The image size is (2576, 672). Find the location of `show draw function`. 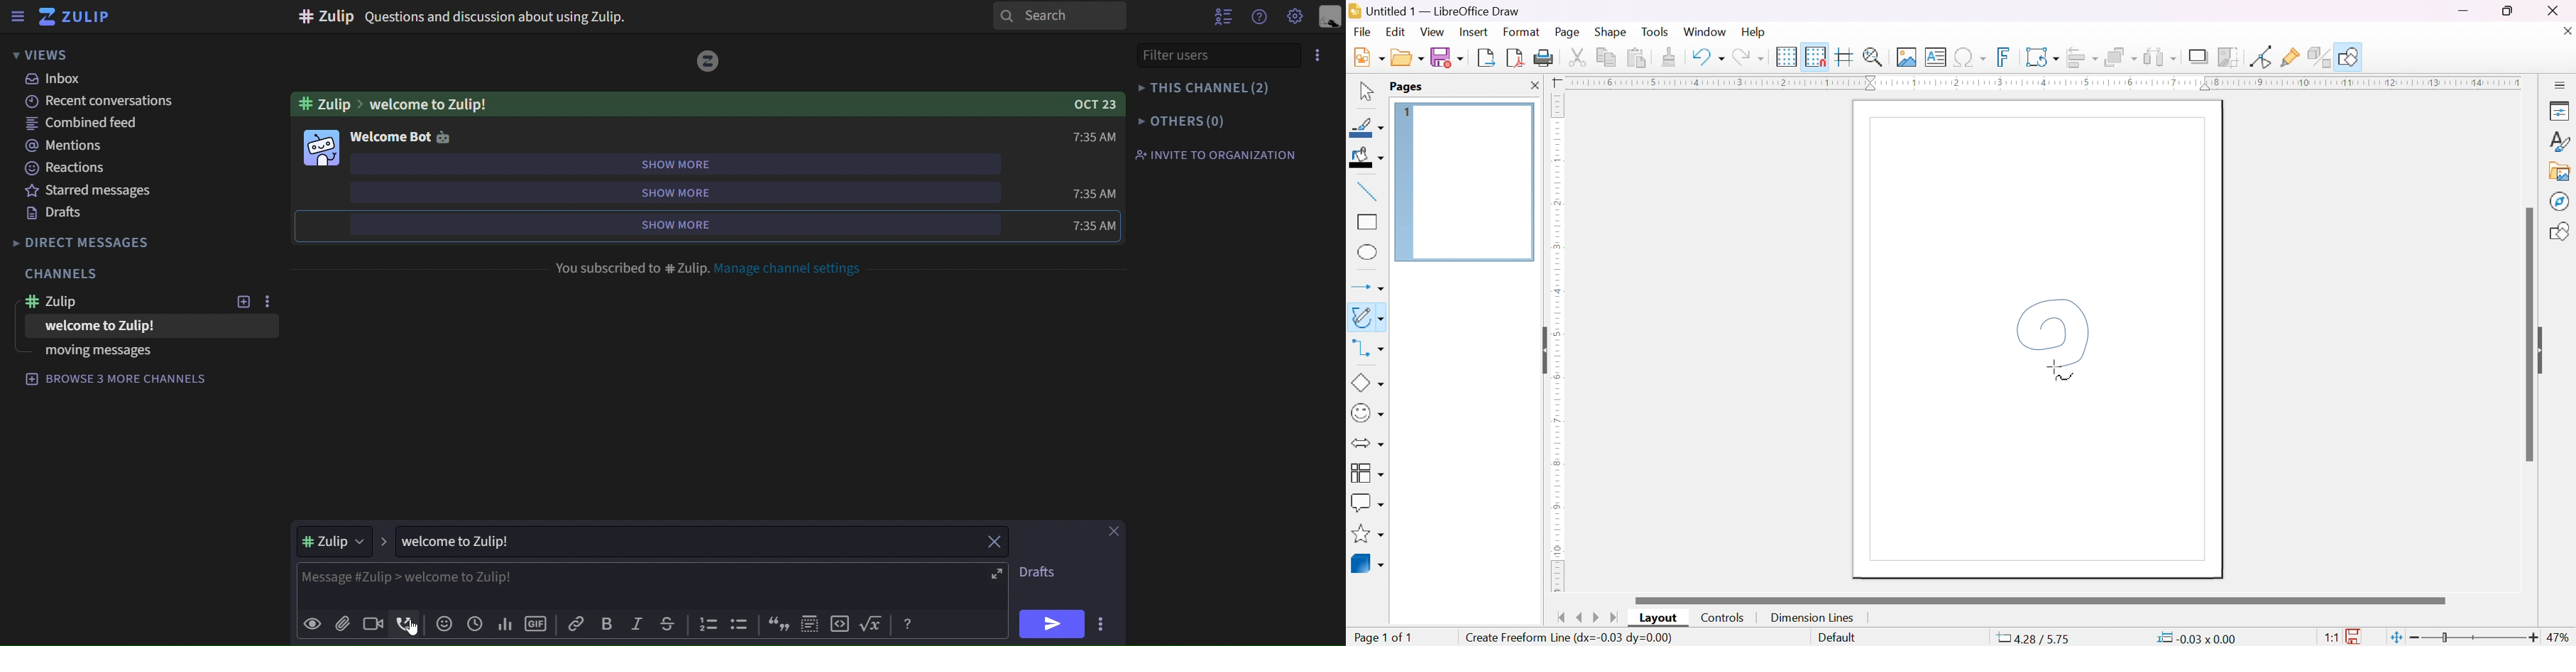

show draw function is located at coordinates (2348, 57).